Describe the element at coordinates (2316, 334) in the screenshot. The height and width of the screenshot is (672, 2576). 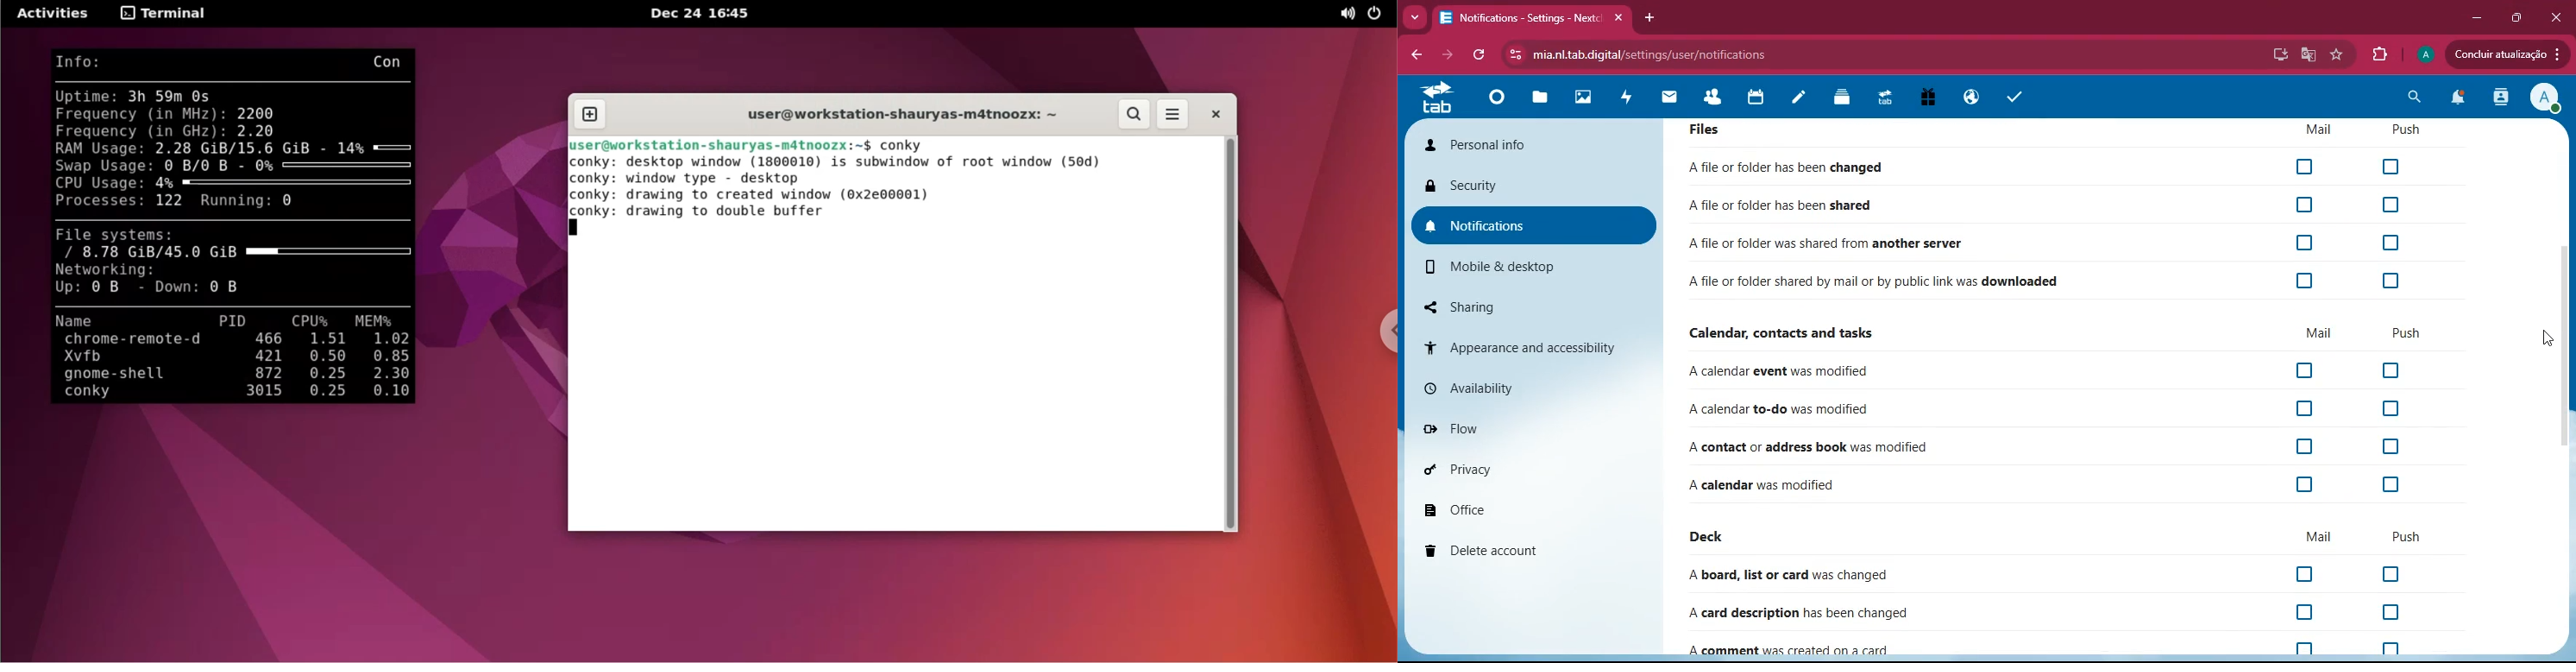
I see `mail` at that location.